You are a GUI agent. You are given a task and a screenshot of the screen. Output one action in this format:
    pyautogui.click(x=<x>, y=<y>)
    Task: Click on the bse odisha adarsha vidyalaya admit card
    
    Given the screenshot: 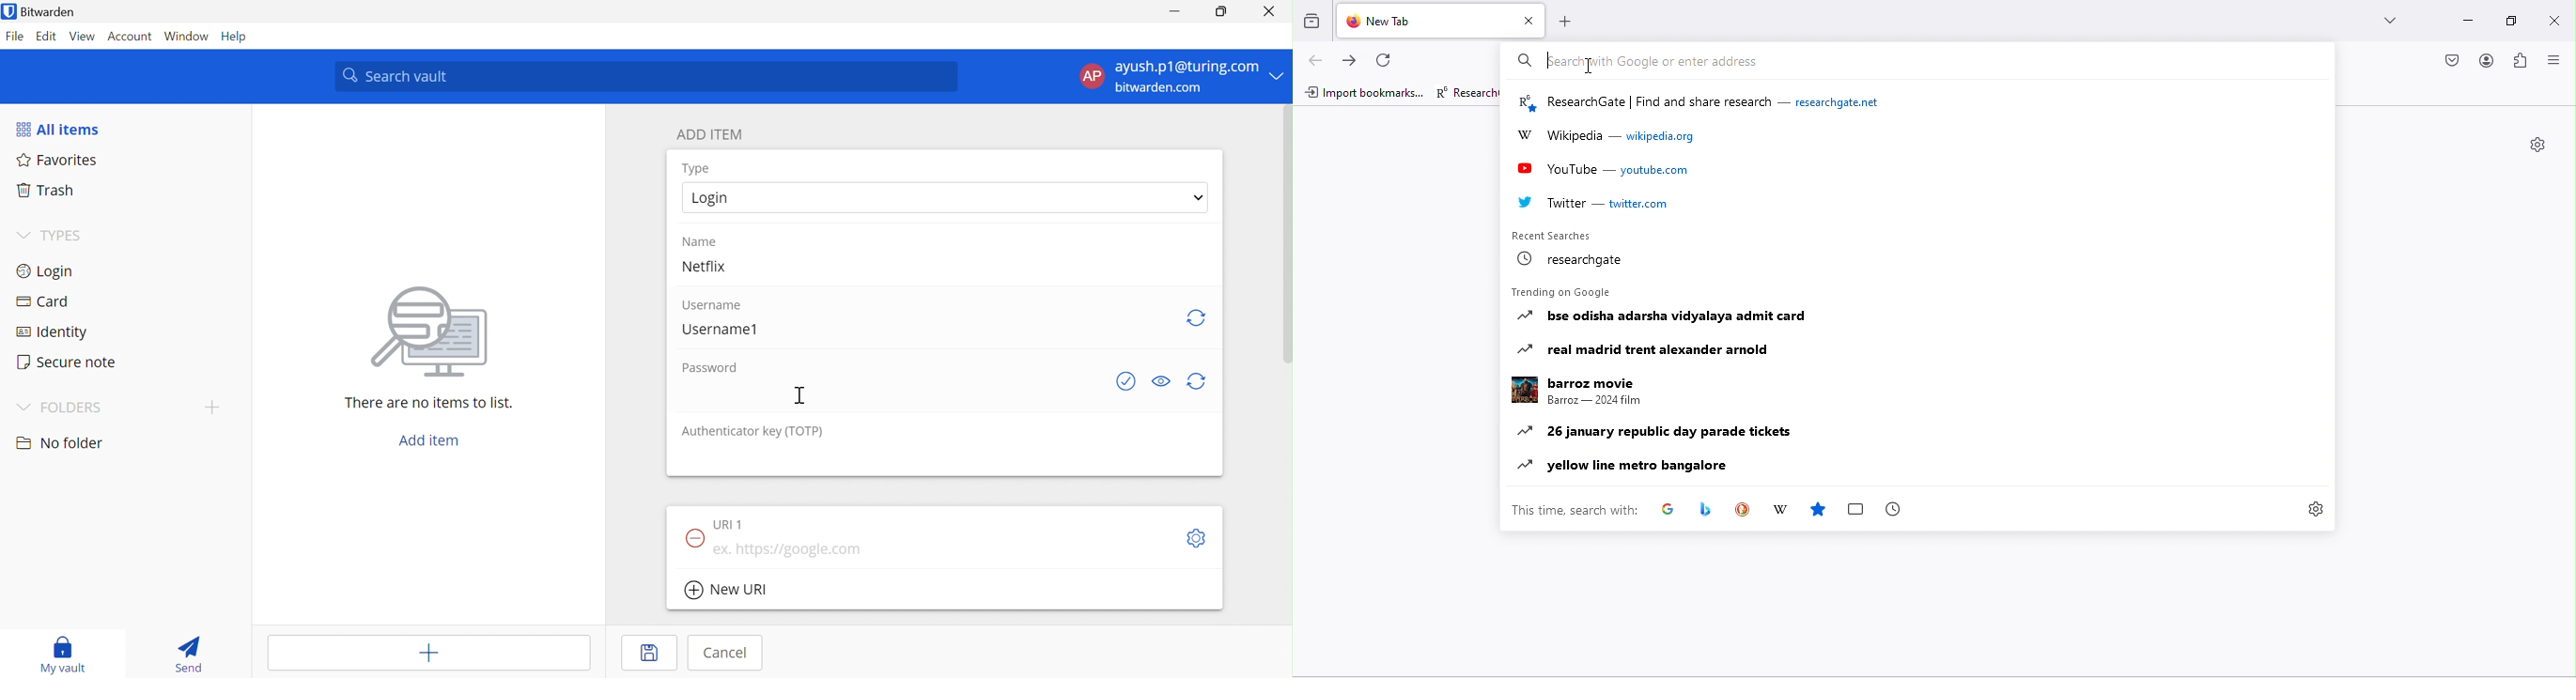 What is the action you would take?
    pyautogui.click(x=1665, y=316)
    